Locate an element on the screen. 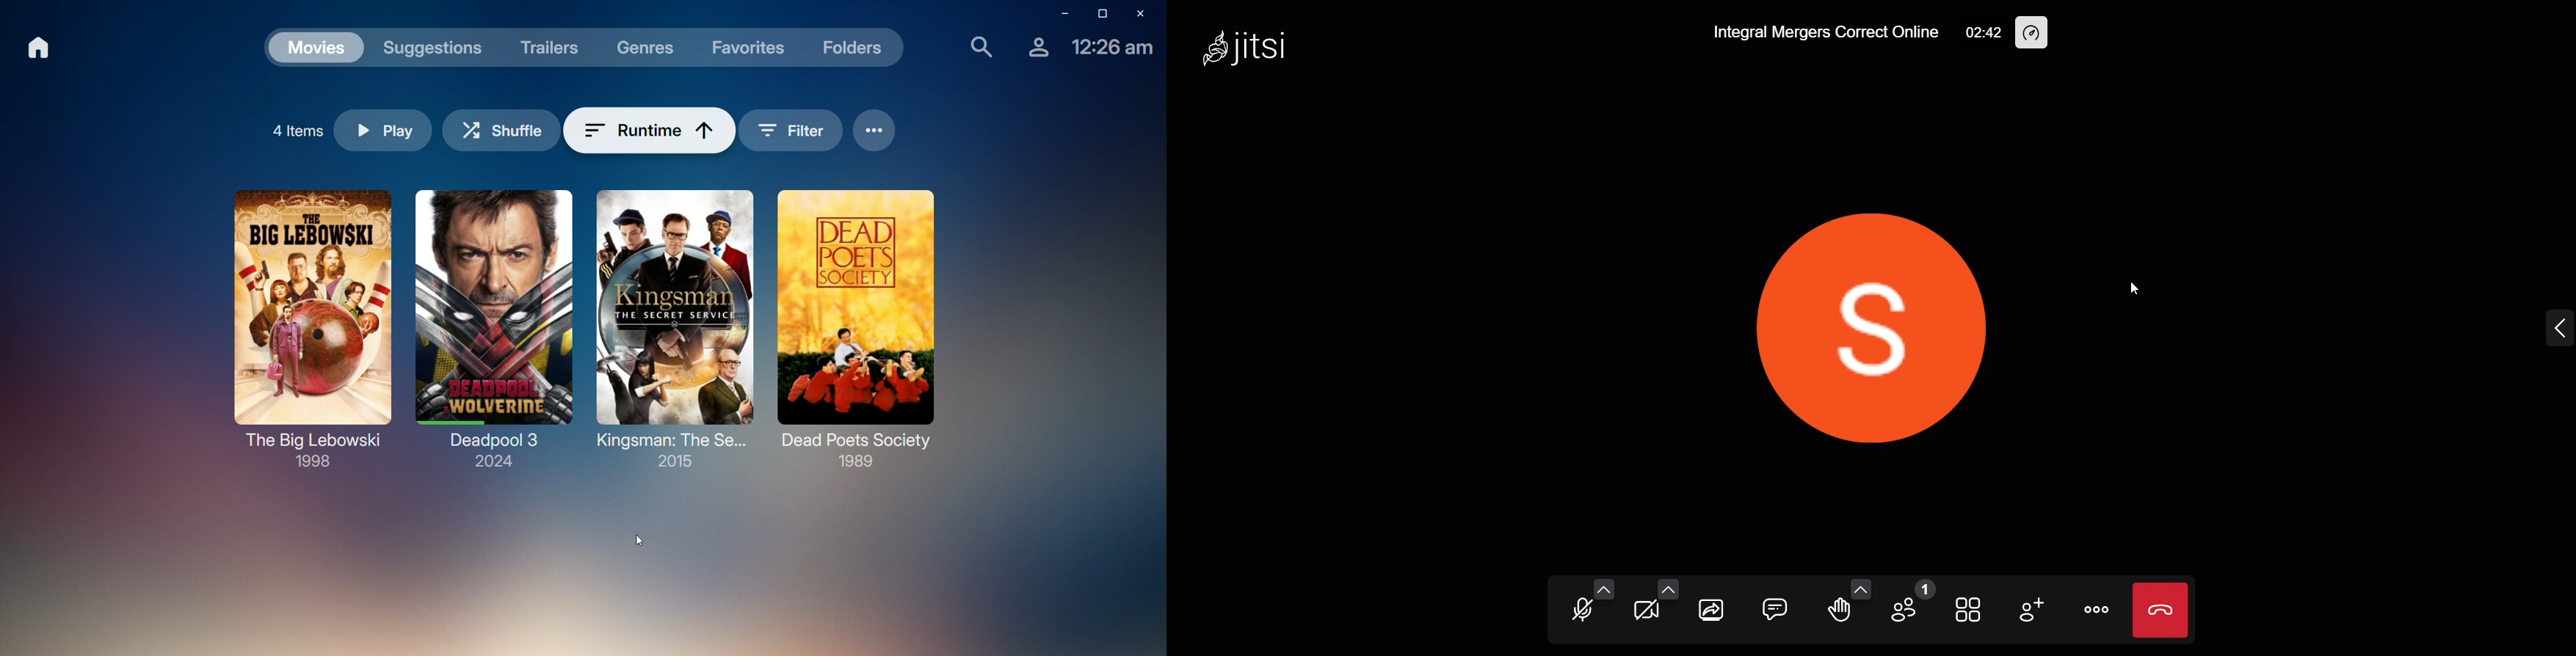 The width and height of the screenshot is (2576, 672). end meeting is located at coordinates (2160, 610).